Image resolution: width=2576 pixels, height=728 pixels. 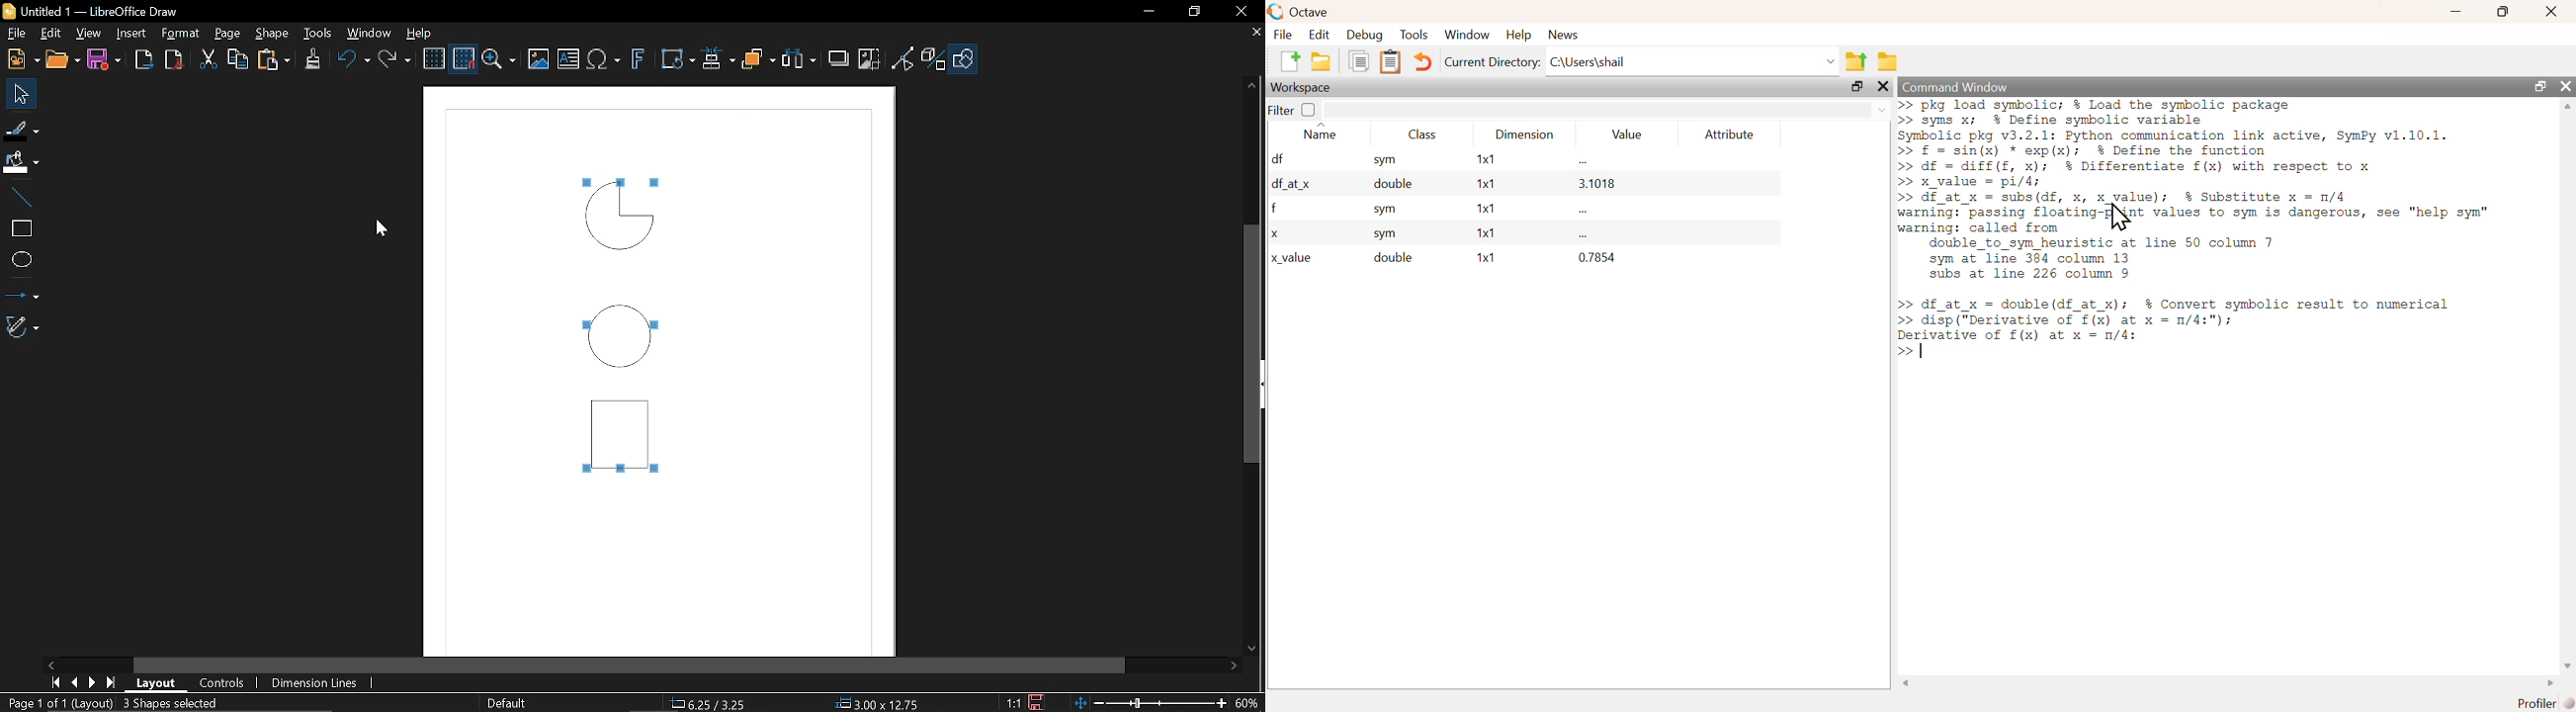 I want to click on Rectangle, so click(x=628, y=426).